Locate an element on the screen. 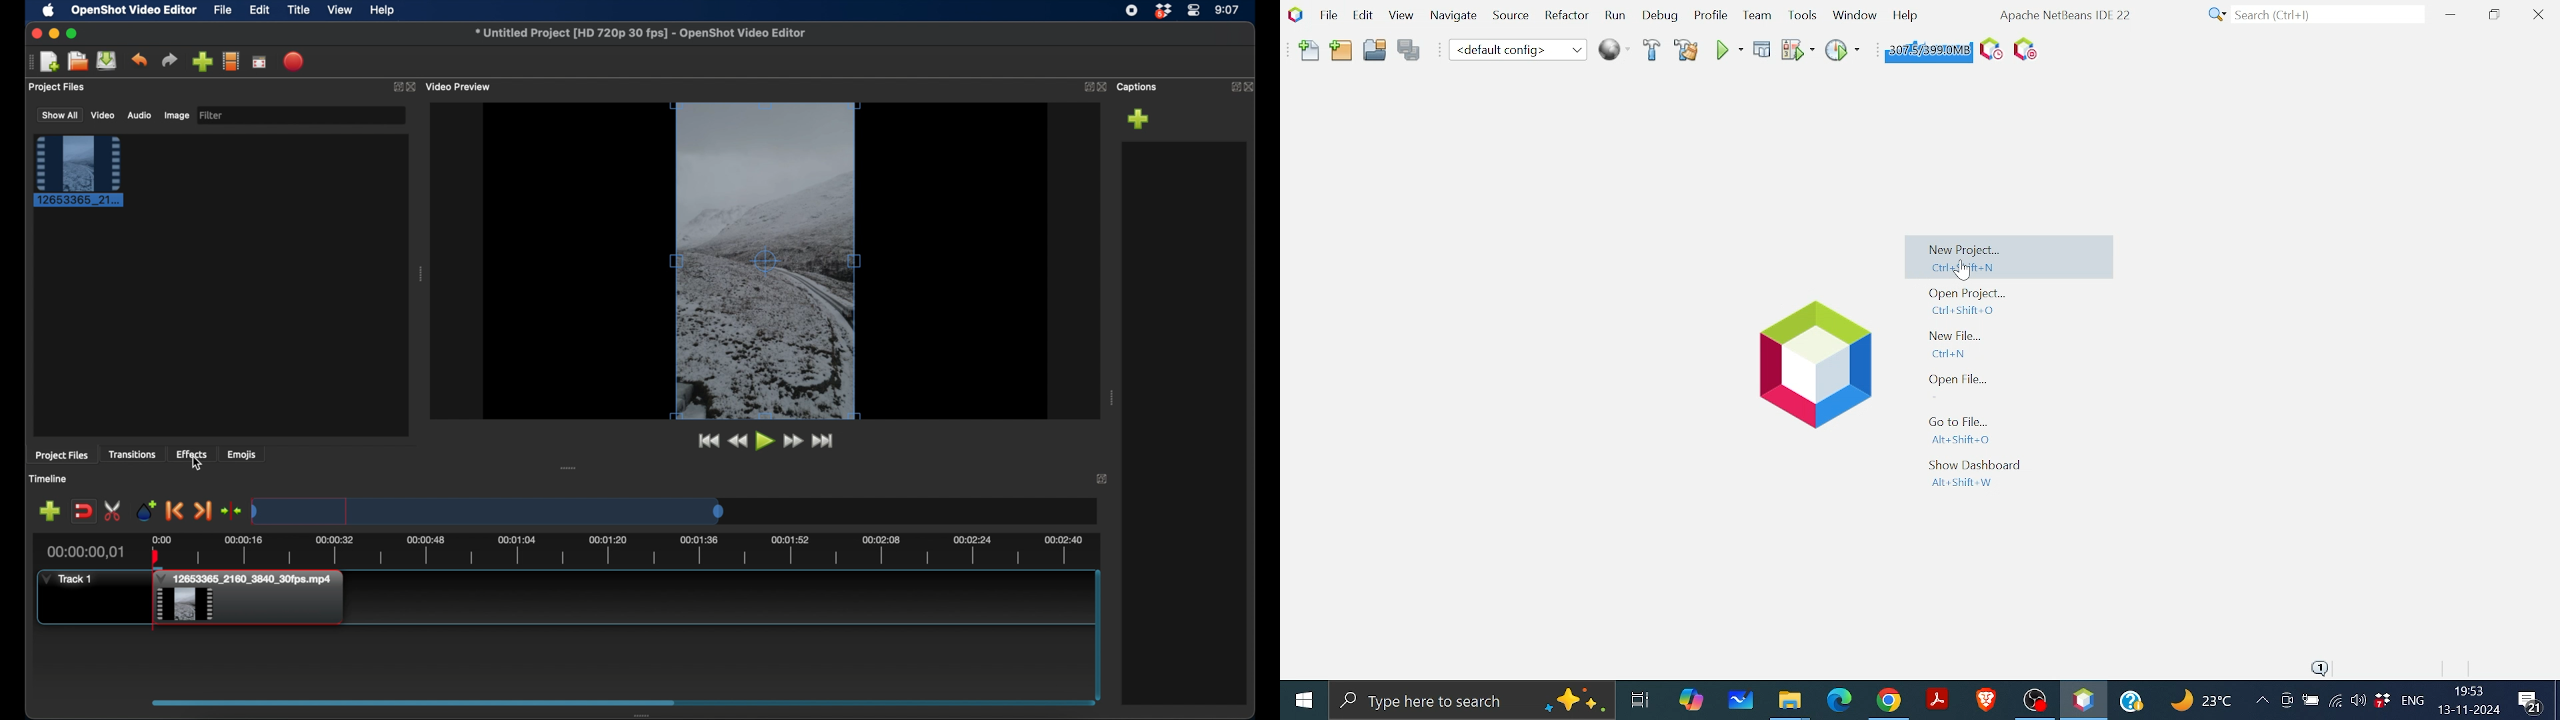 The image size is (2576, 728). previous marker is located at coordinates (175, 511).